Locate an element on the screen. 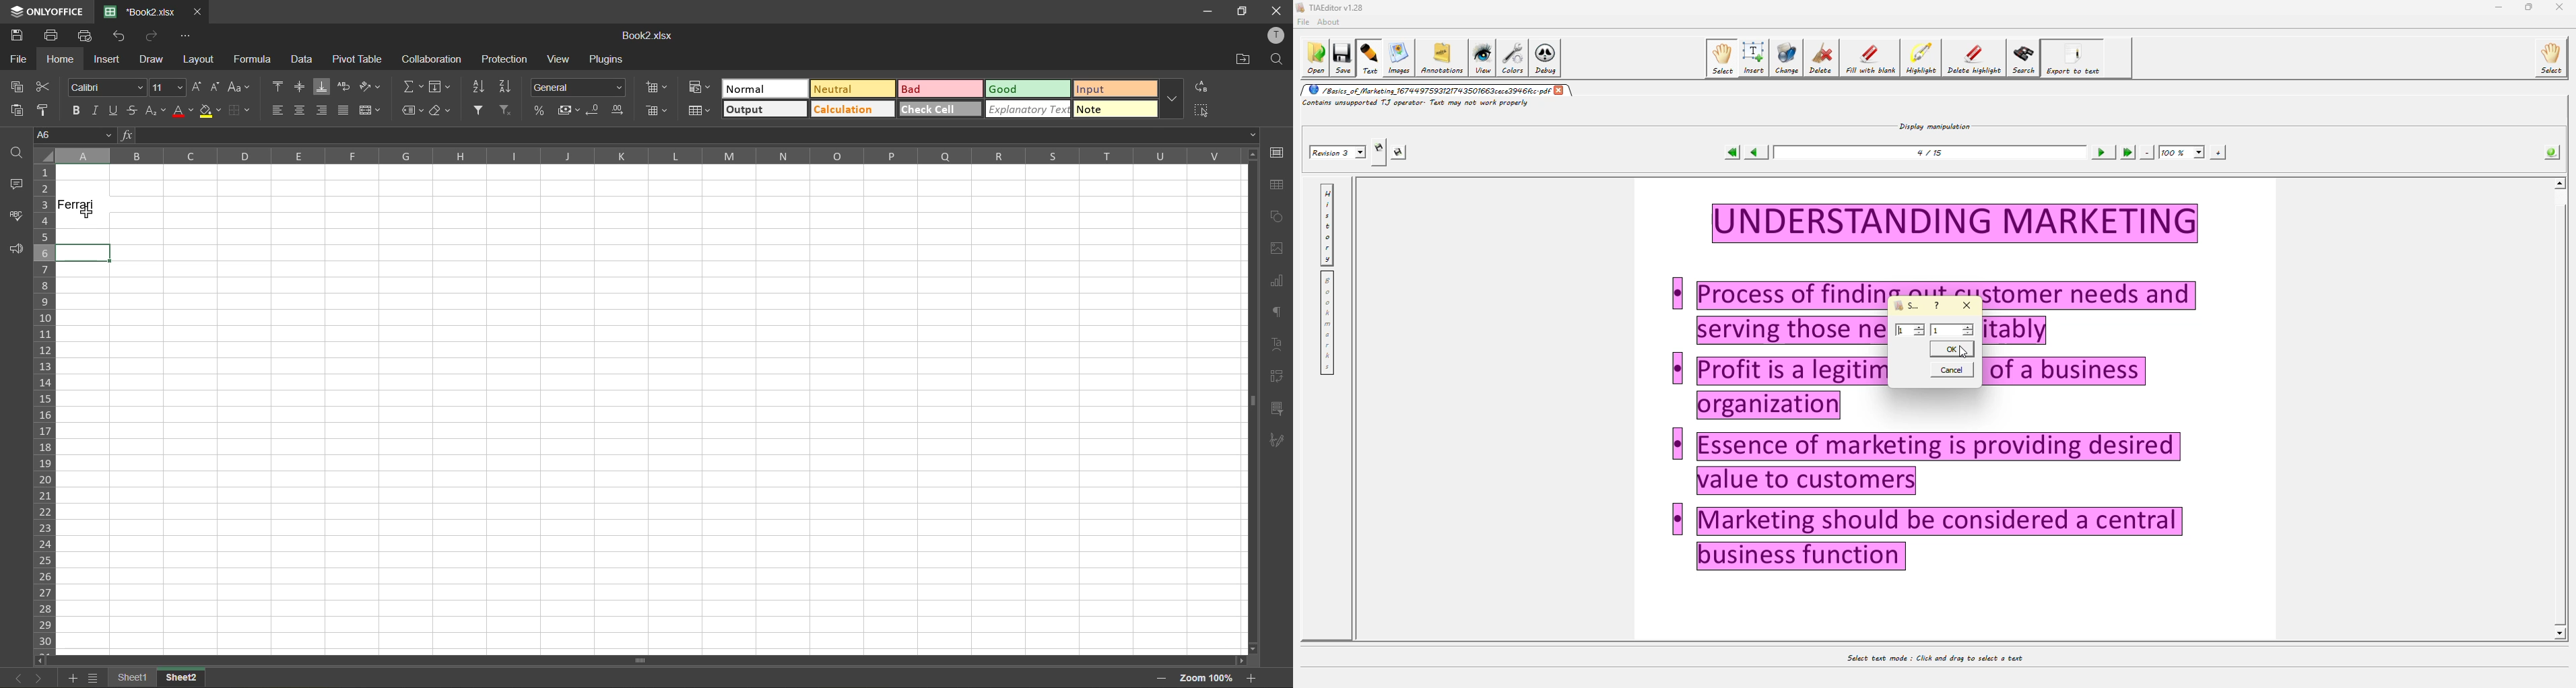 The image size is (2576, 700). format as table is located at coordinates (700, 112).